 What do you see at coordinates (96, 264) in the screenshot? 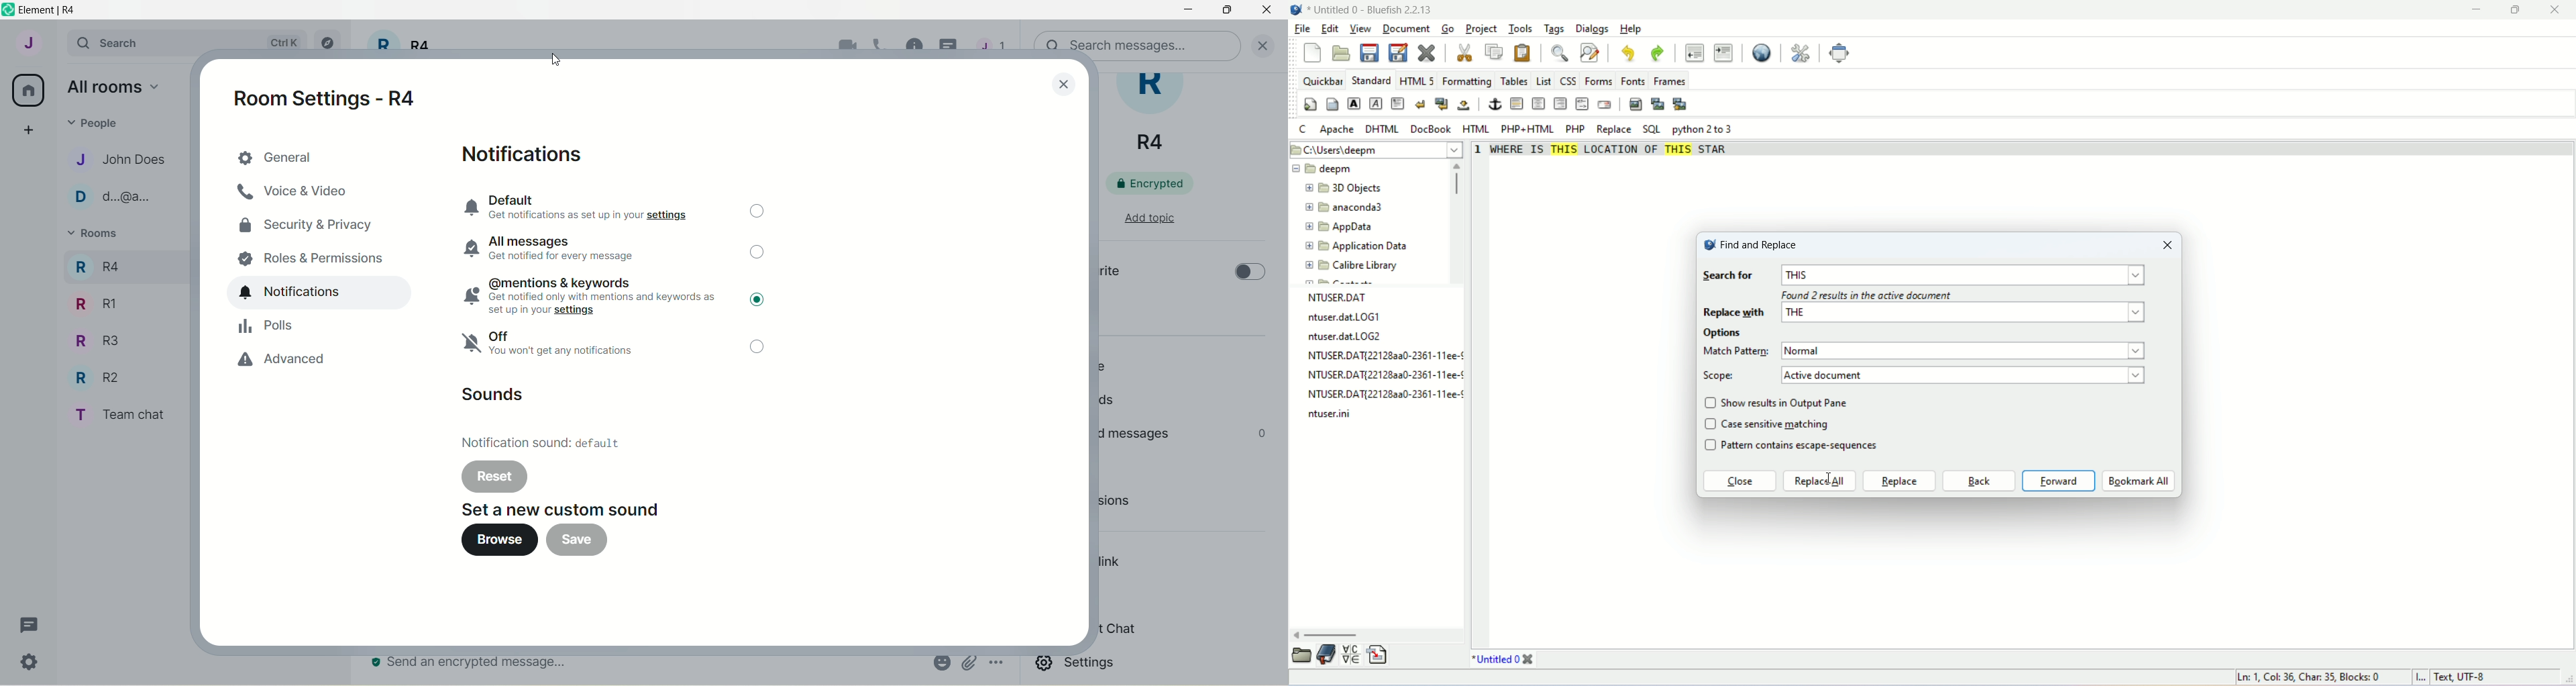
I see `R R4` at bounding box center [96, 264].